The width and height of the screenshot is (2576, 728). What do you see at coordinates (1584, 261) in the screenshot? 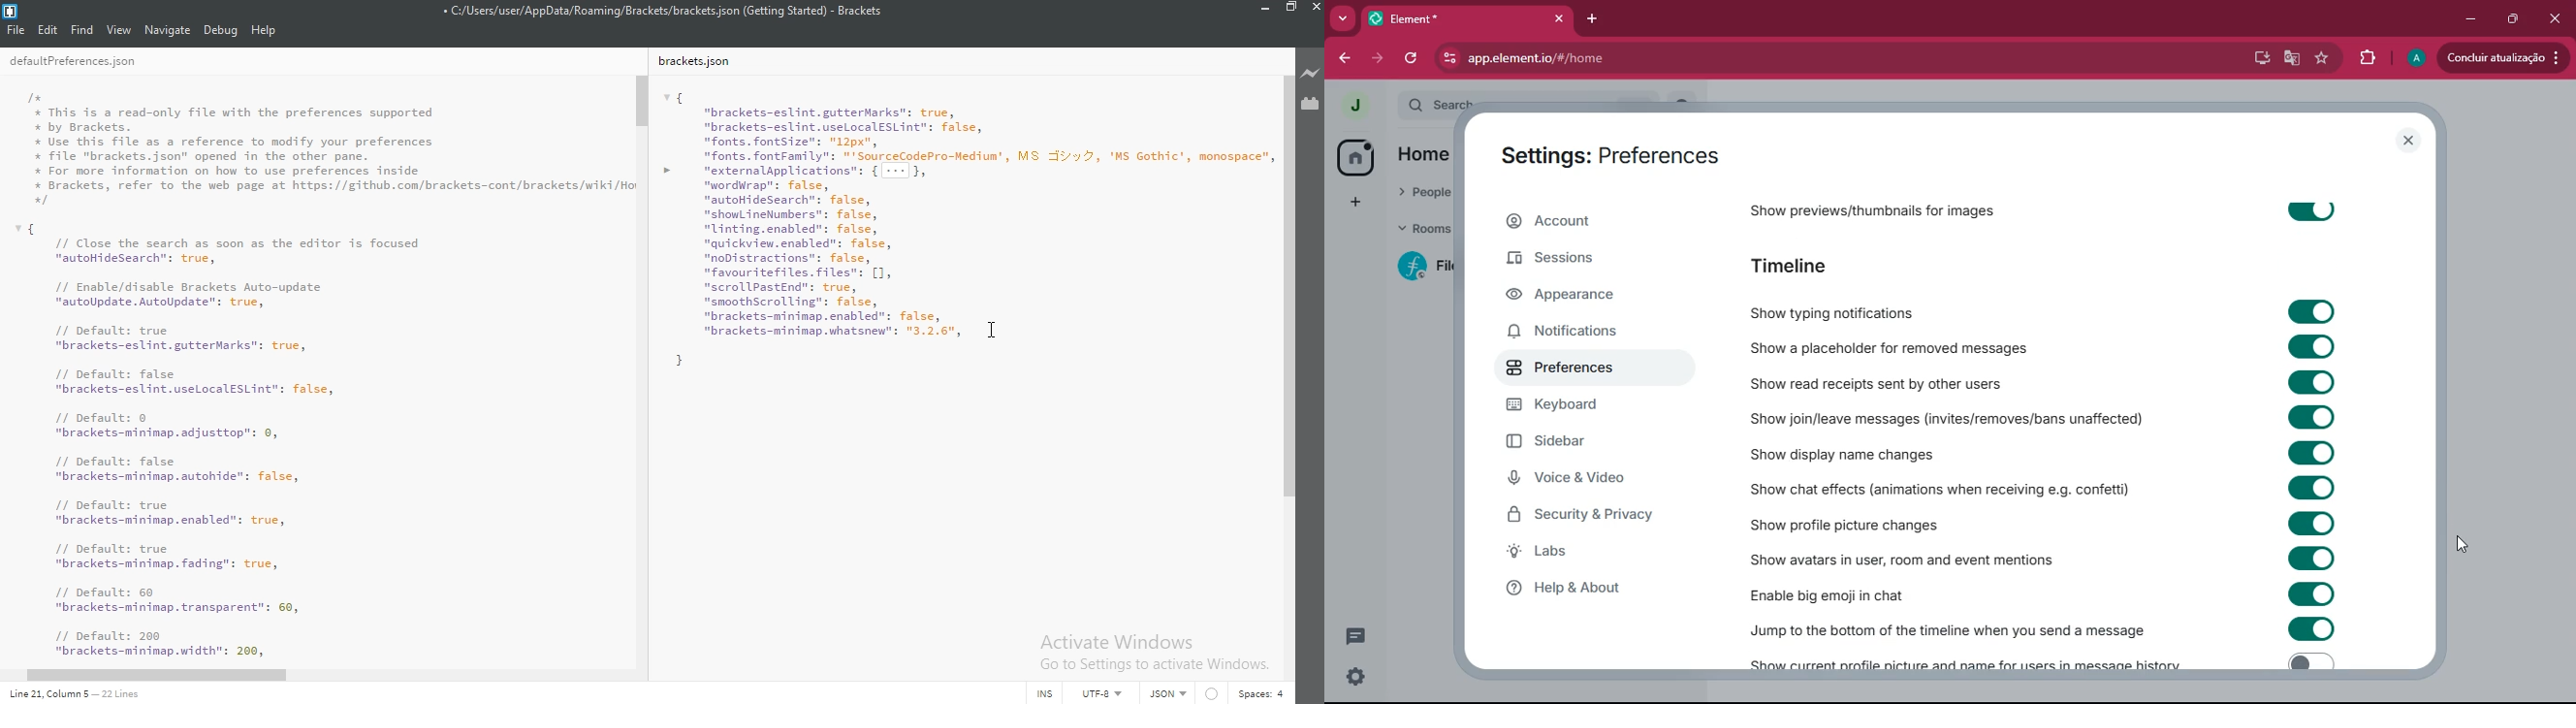
I see `sessions` at bounding box center [1584, 261].